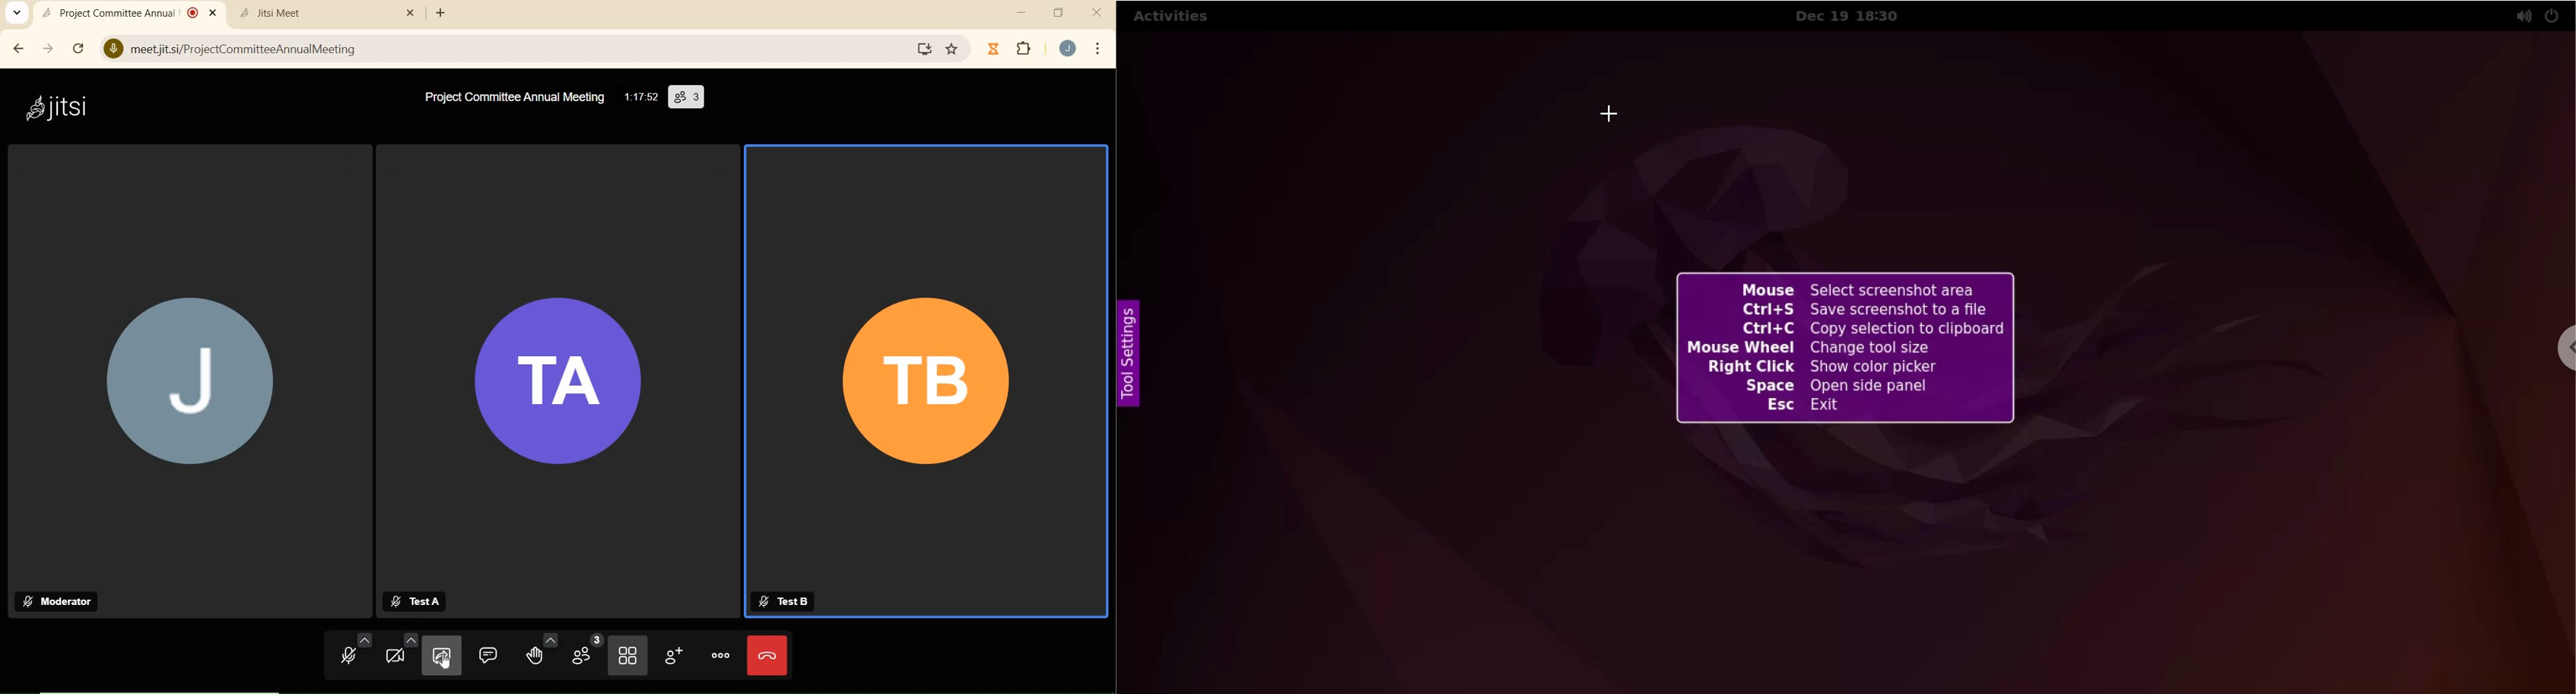  What do you see at coordinates (442, 15) in the screenshot?
I see `new tab` at bounding box center [442, 15].